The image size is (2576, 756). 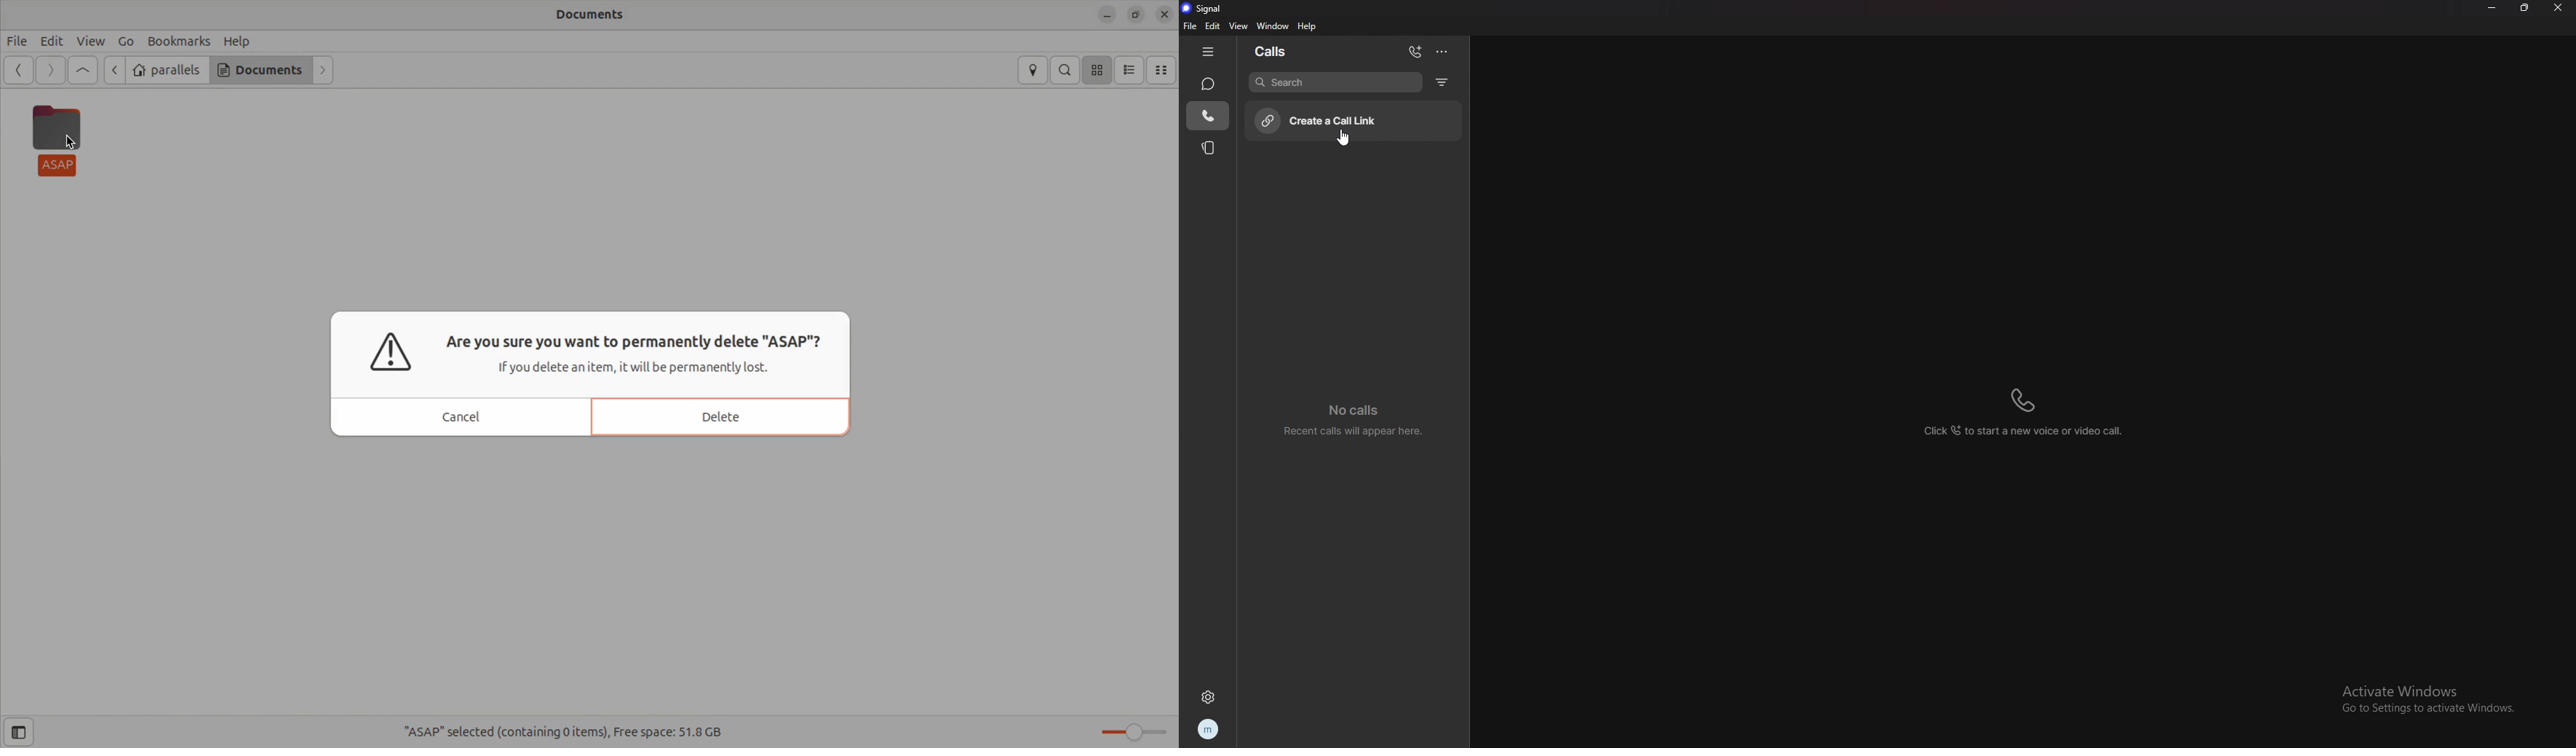 What do you see at coordinates (260, 72) in the screenshot?
I see `Documents` at bounding box center [260, 72].